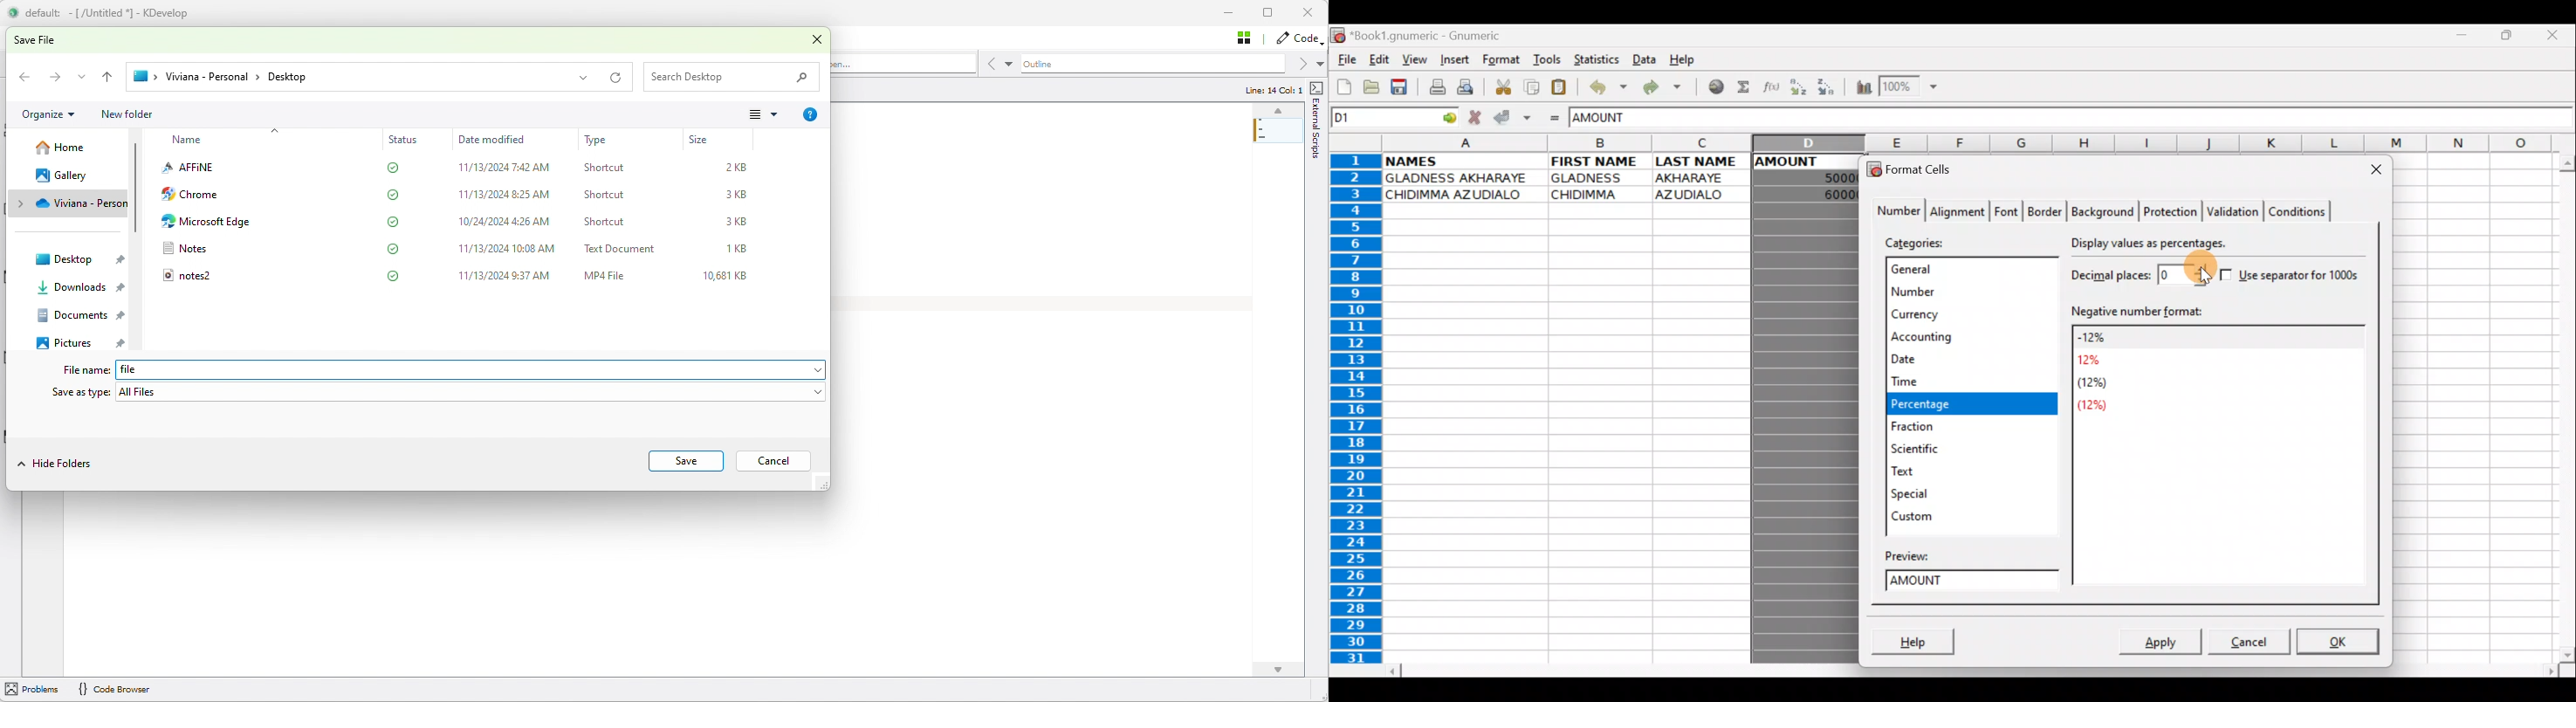 Image resolution: width=2576 pixels, height=728 pixels. Describe the element at coordinates (1345, 60) in the screenshot. I see `File` at that location.